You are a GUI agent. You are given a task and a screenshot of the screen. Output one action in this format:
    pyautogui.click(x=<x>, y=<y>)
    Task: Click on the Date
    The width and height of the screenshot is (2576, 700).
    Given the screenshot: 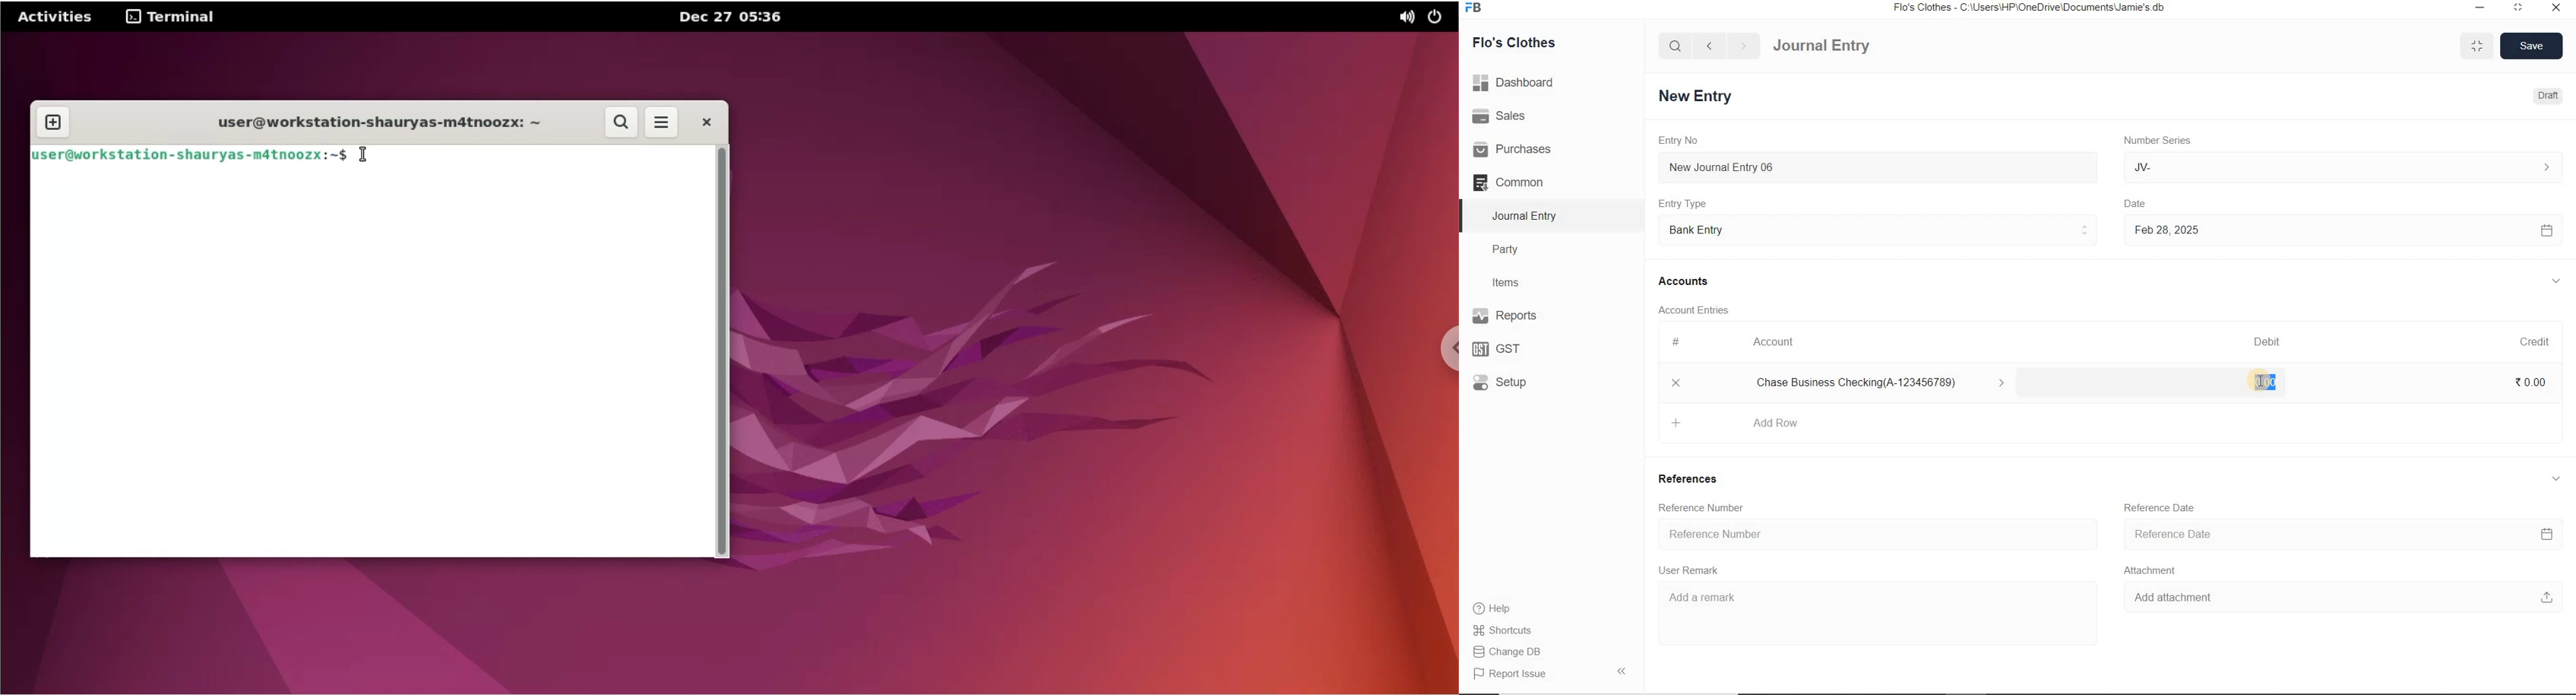 What is the action you would take?
    pyautogui.click(x=2145, y=202)
    